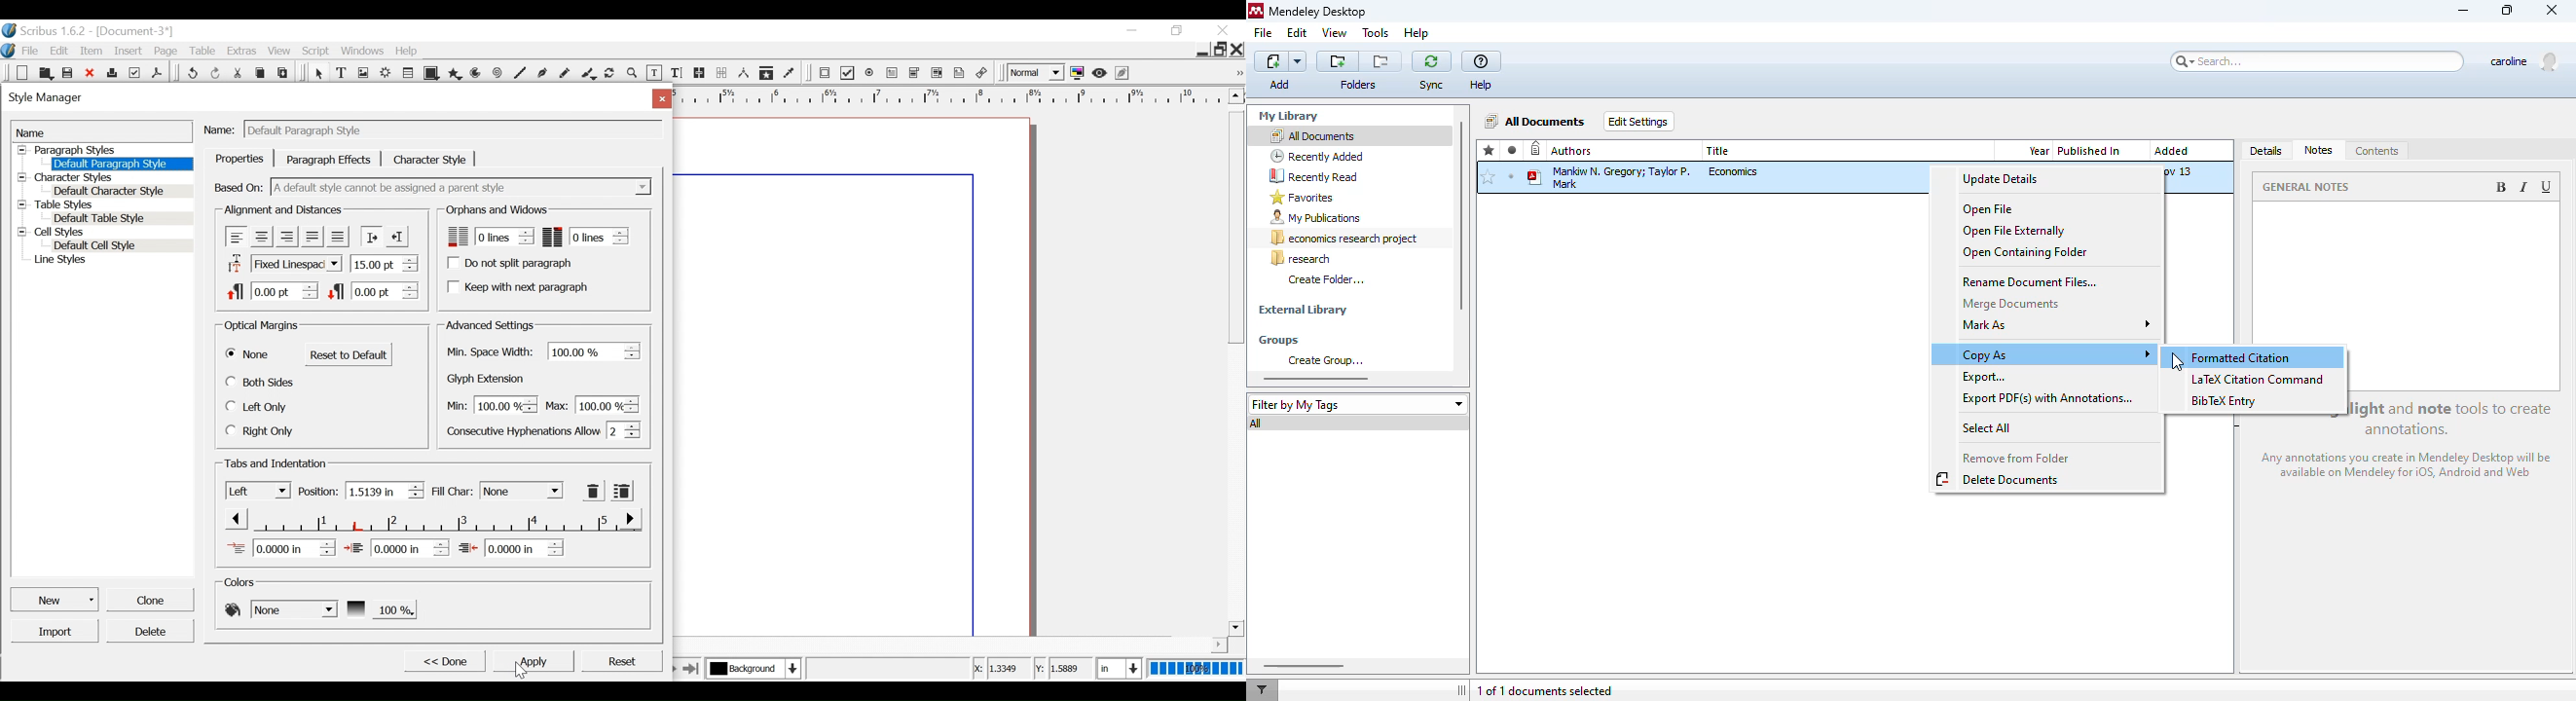 The width and height of the screenshot is (2576, 728). Describe the element at coordinates (2554, 11) in the screenshot. I see `close` at that location.